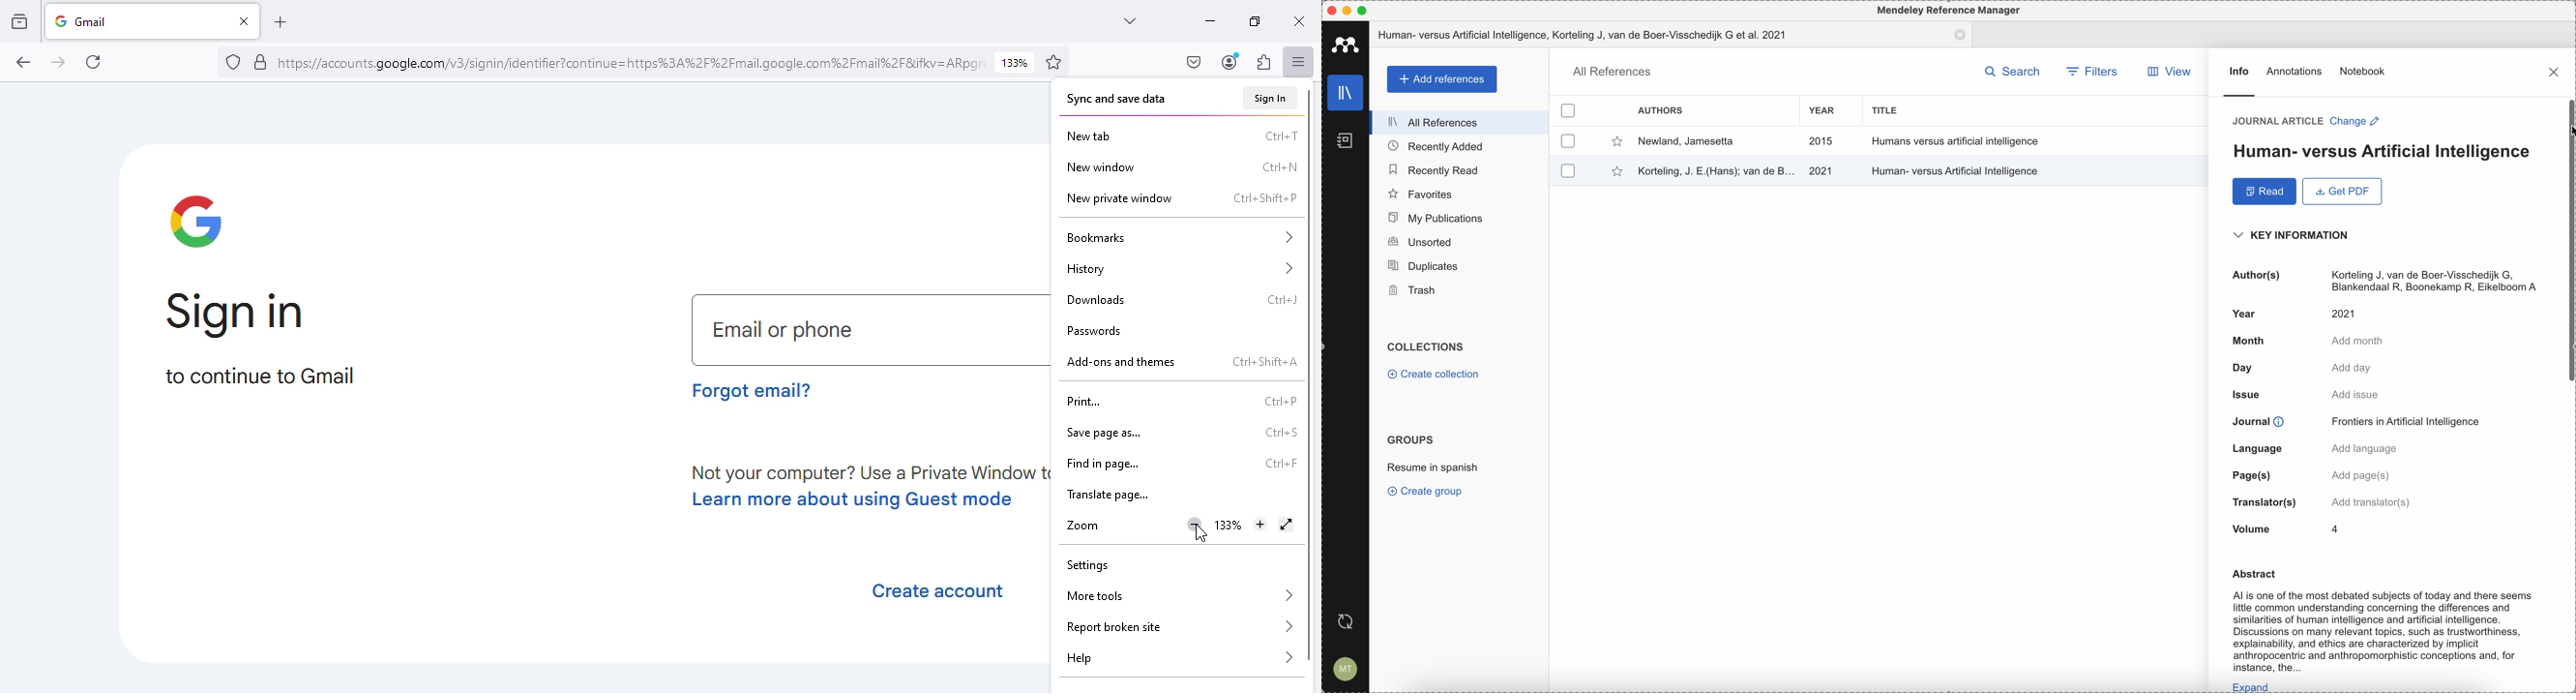  What do you see at coordinates (2296, 73) in the screenshot?
I see `annotations` at bounding box center [2296, 73].